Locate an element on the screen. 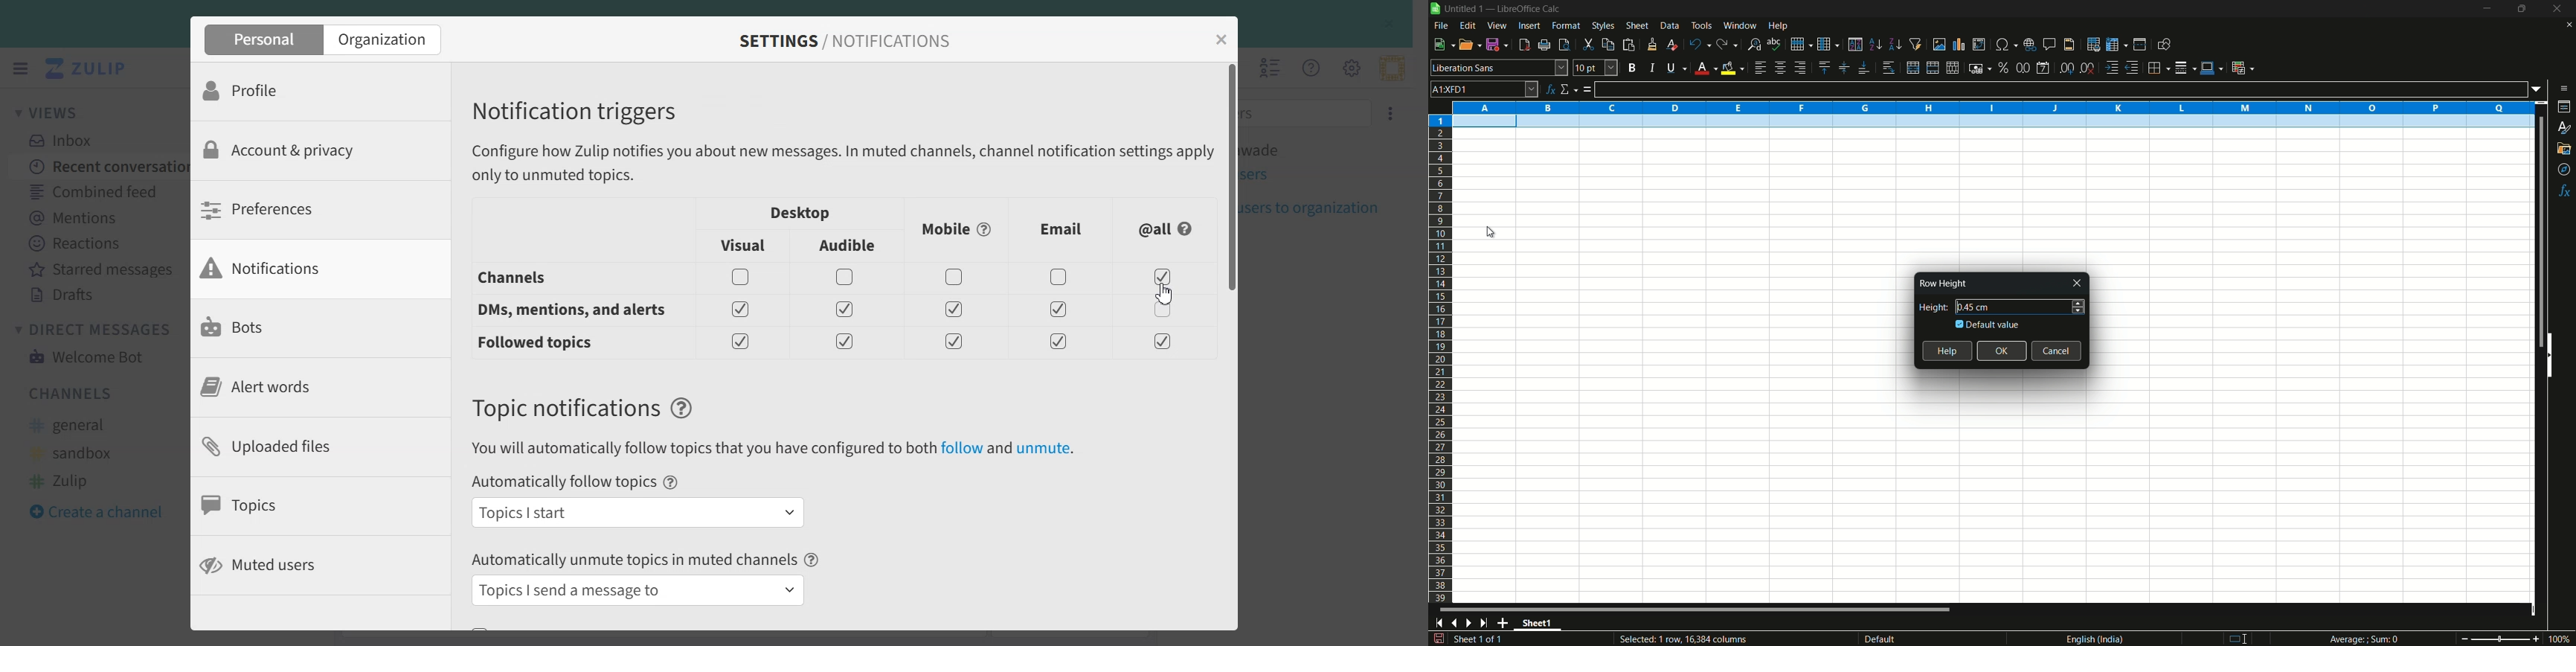 This screenshot has width=2576, height=672. Uploaded files is located at coordinates (302, 445).